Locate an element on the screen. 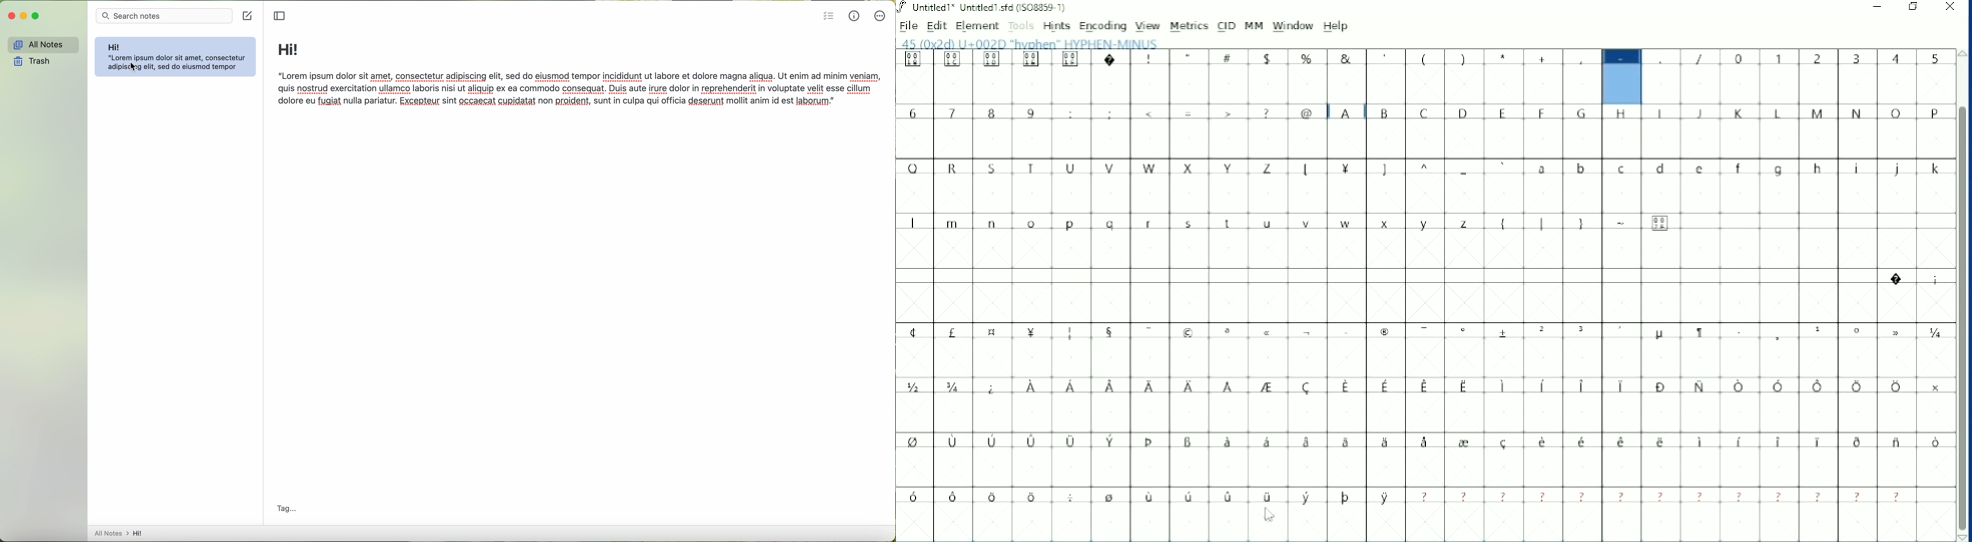  toggle sidebar is located at coordinates (281, 16).